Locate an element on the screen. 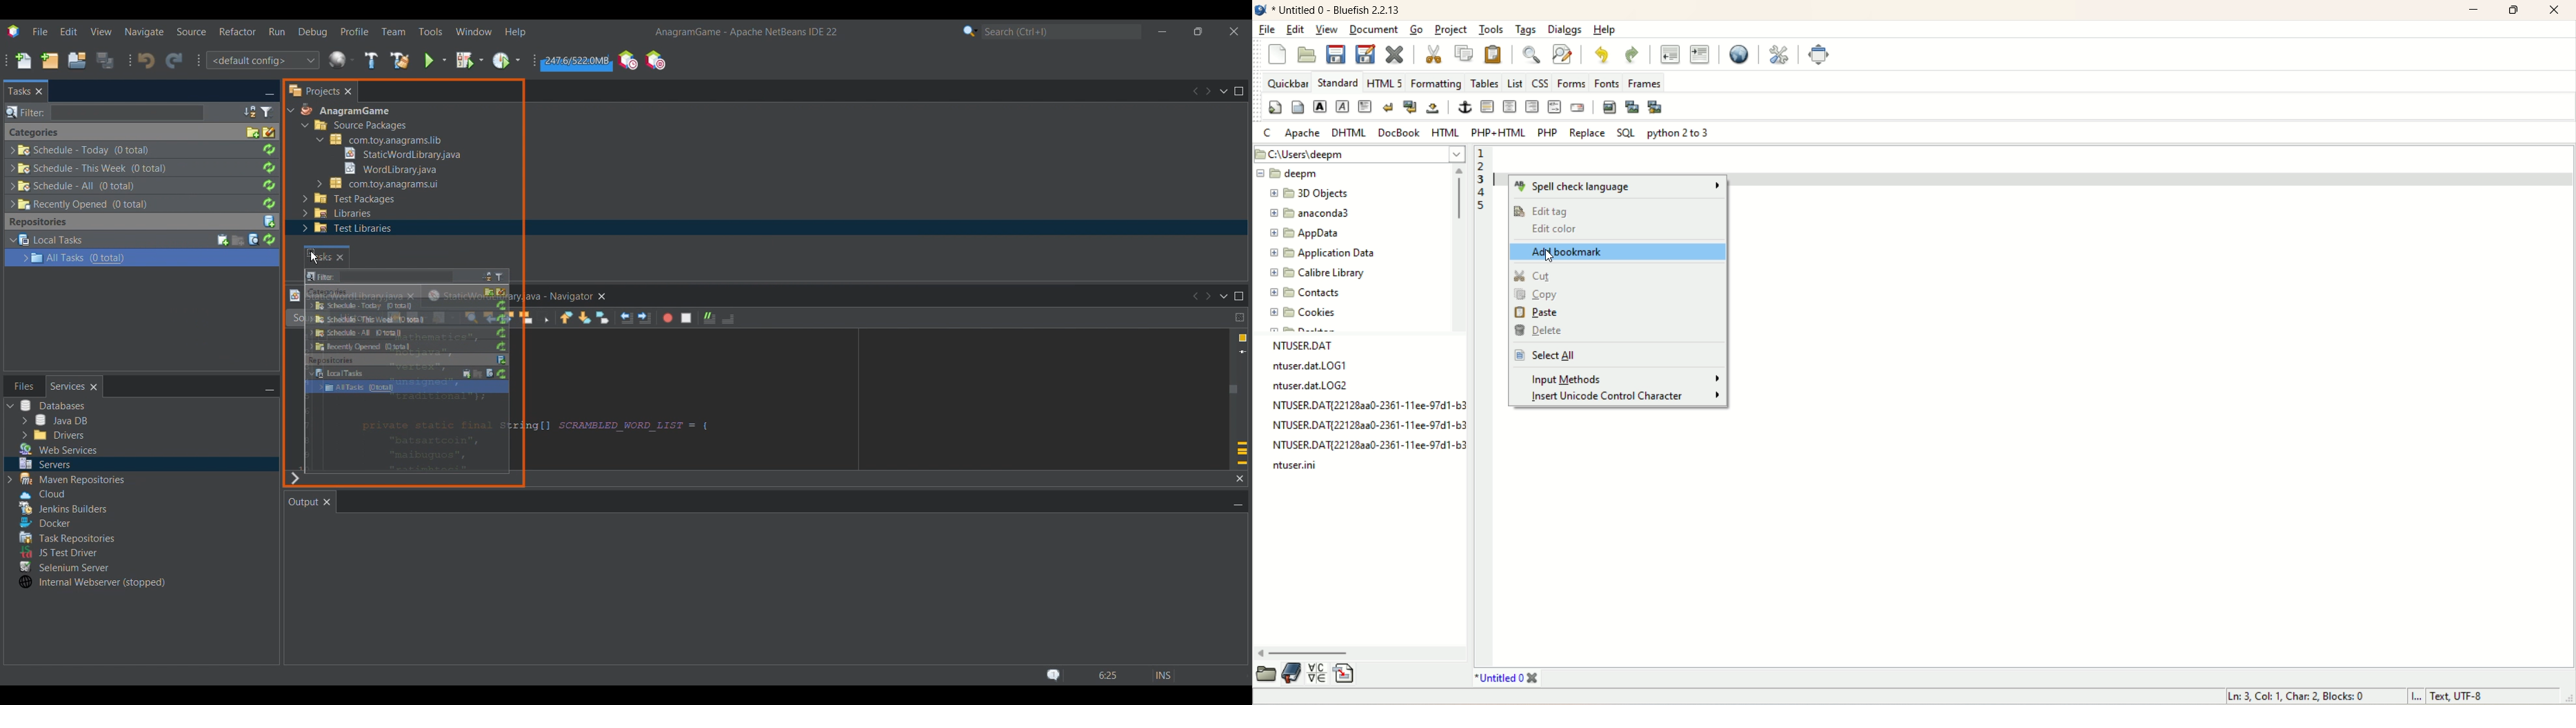 Image resolution: width=2576 pixels, height=728 pixels. Software logo is located at coordinates (14, 31).